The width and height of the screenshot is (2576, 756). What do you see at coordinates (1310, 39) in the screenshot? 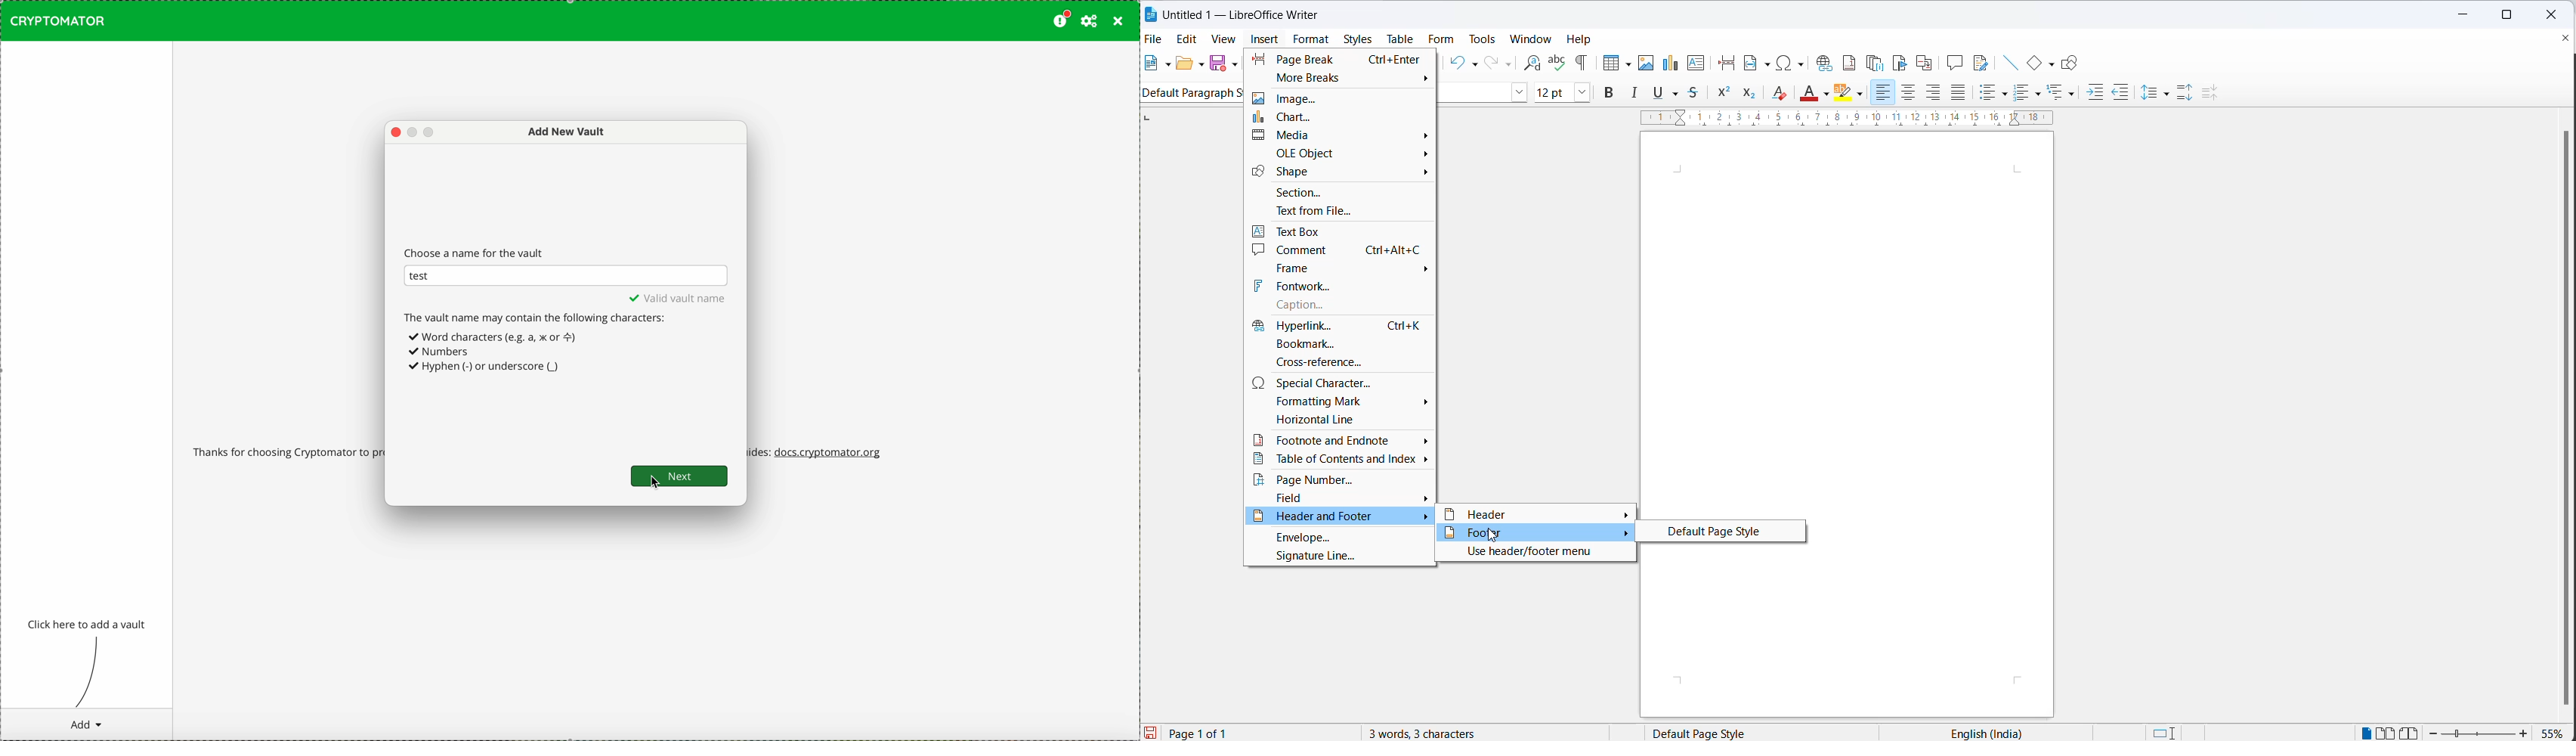
I see `format` at bounding box center [1310, 39].